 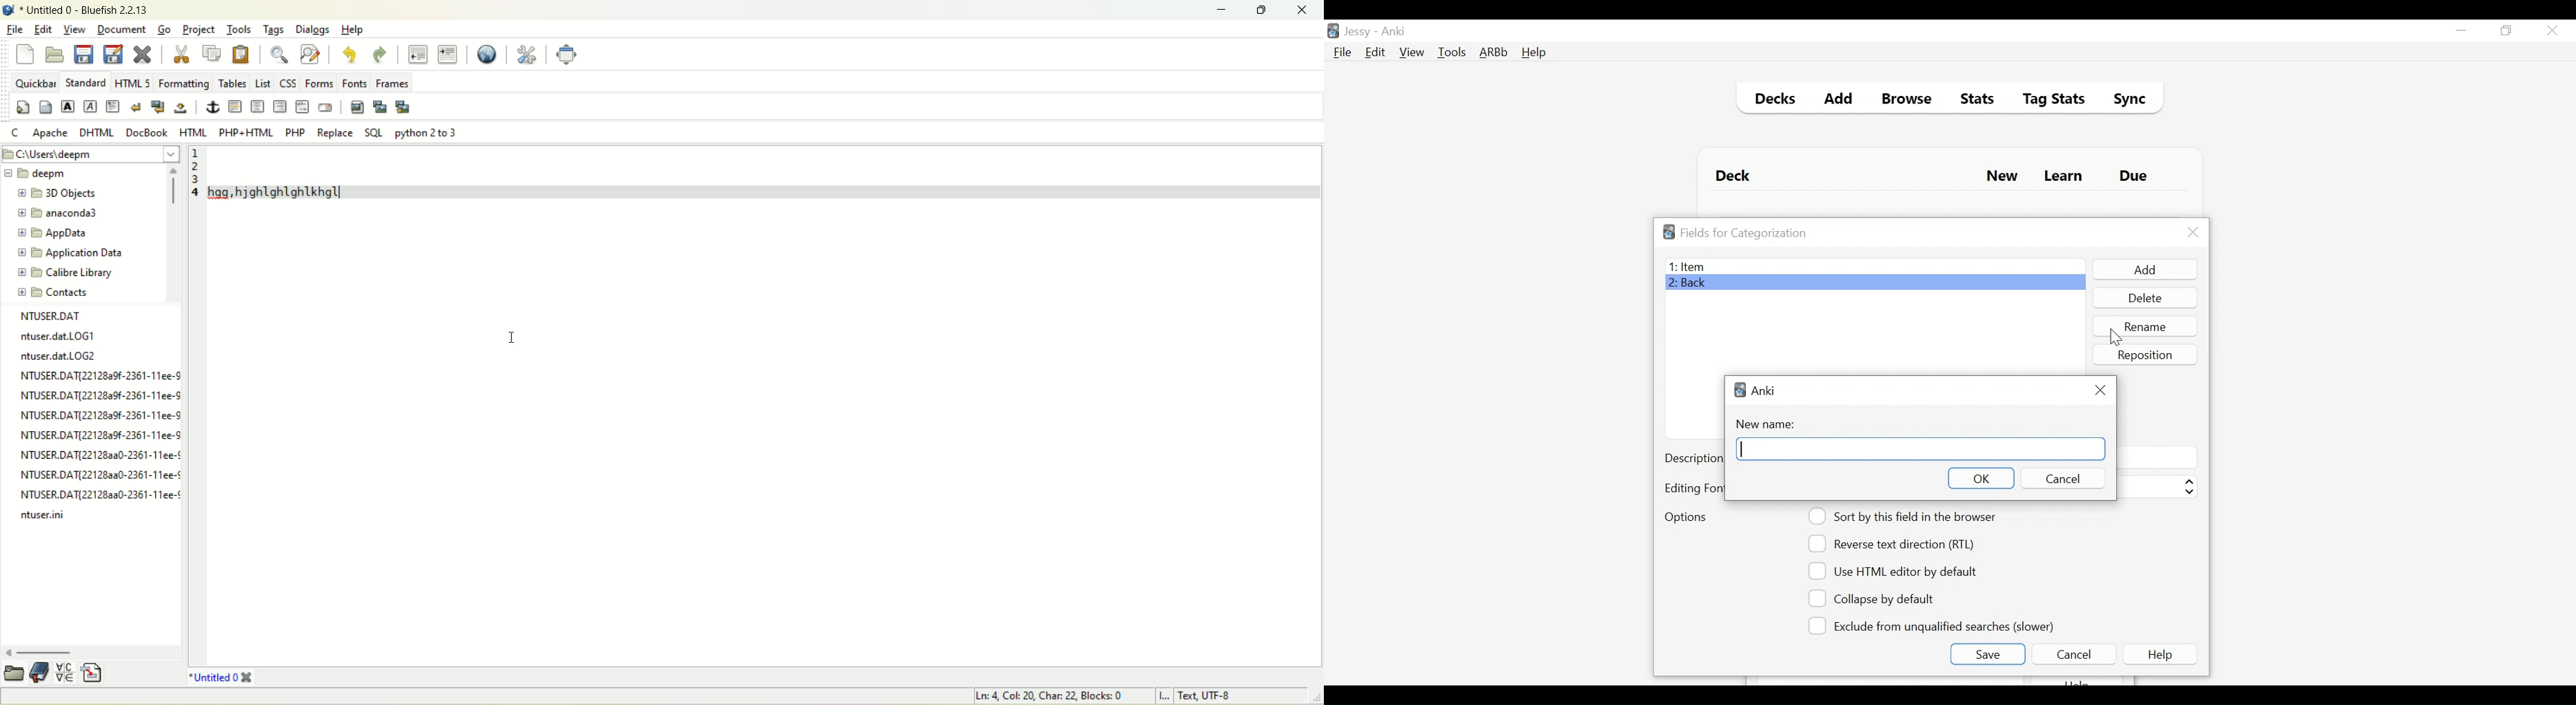 I want to click on PHP+HTML, so click(x=246, y=132).